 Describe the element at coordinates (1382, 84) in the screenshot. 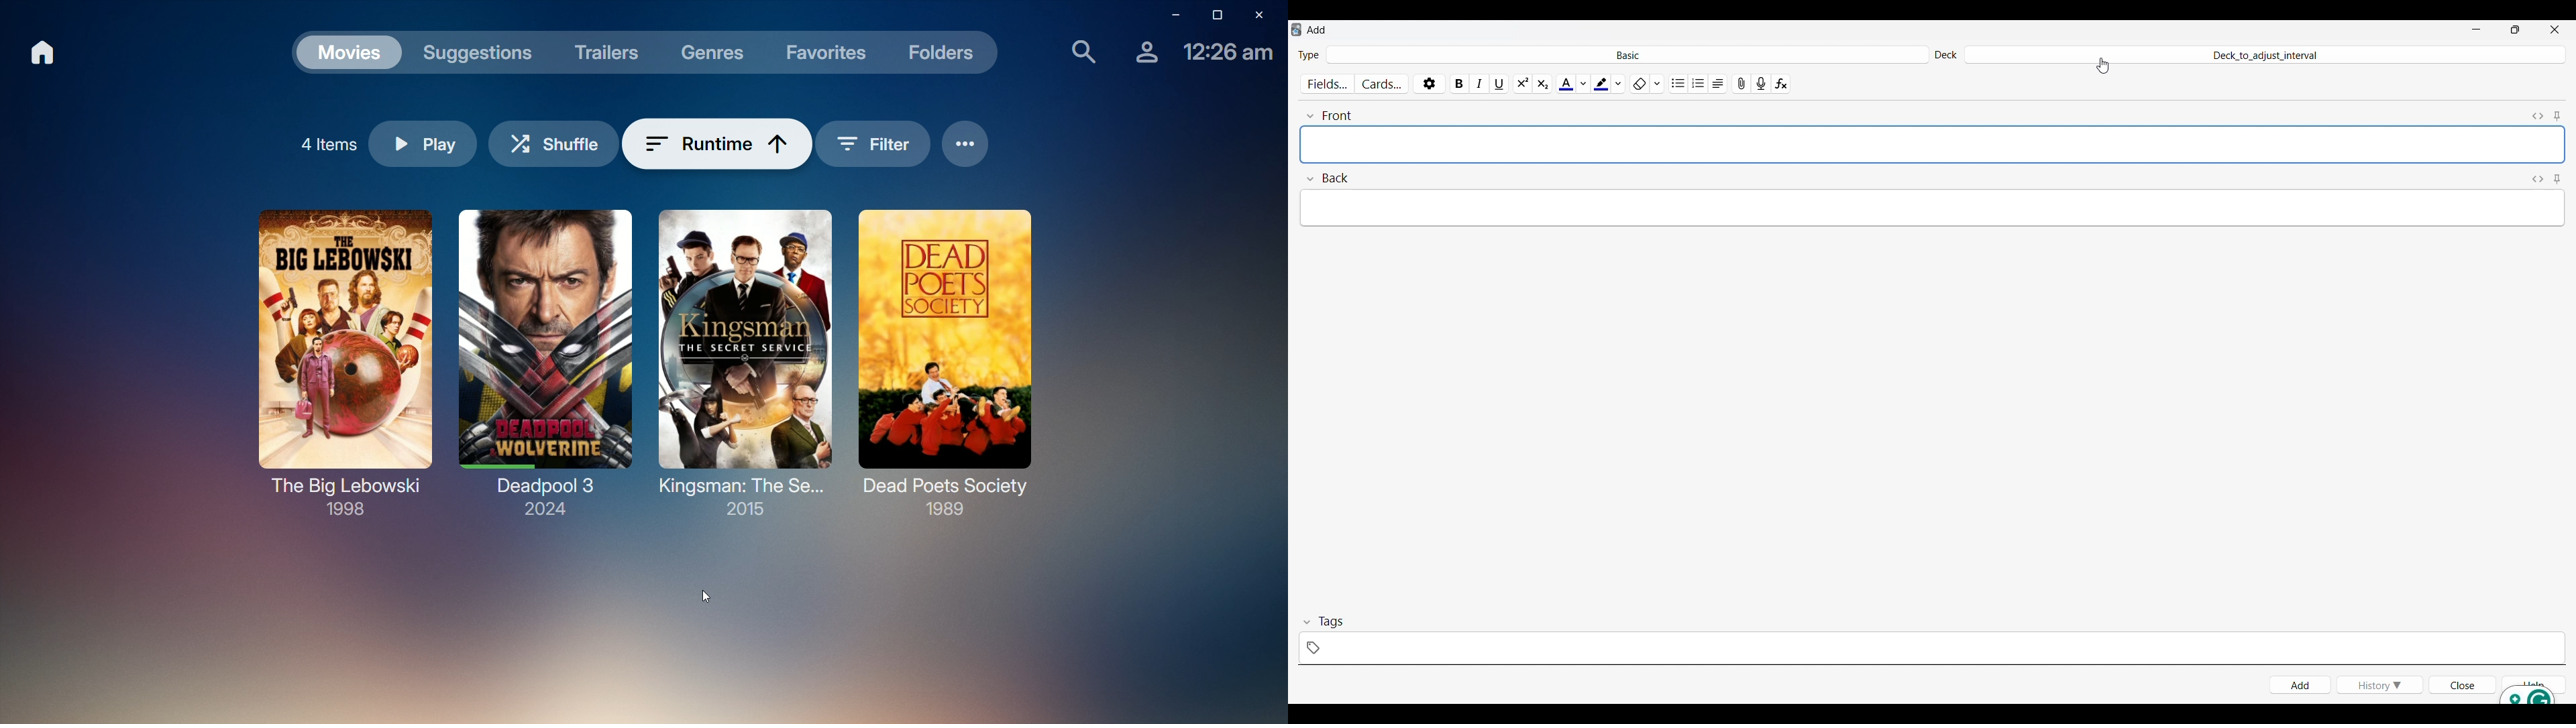

I see `Customize cards` at that location.